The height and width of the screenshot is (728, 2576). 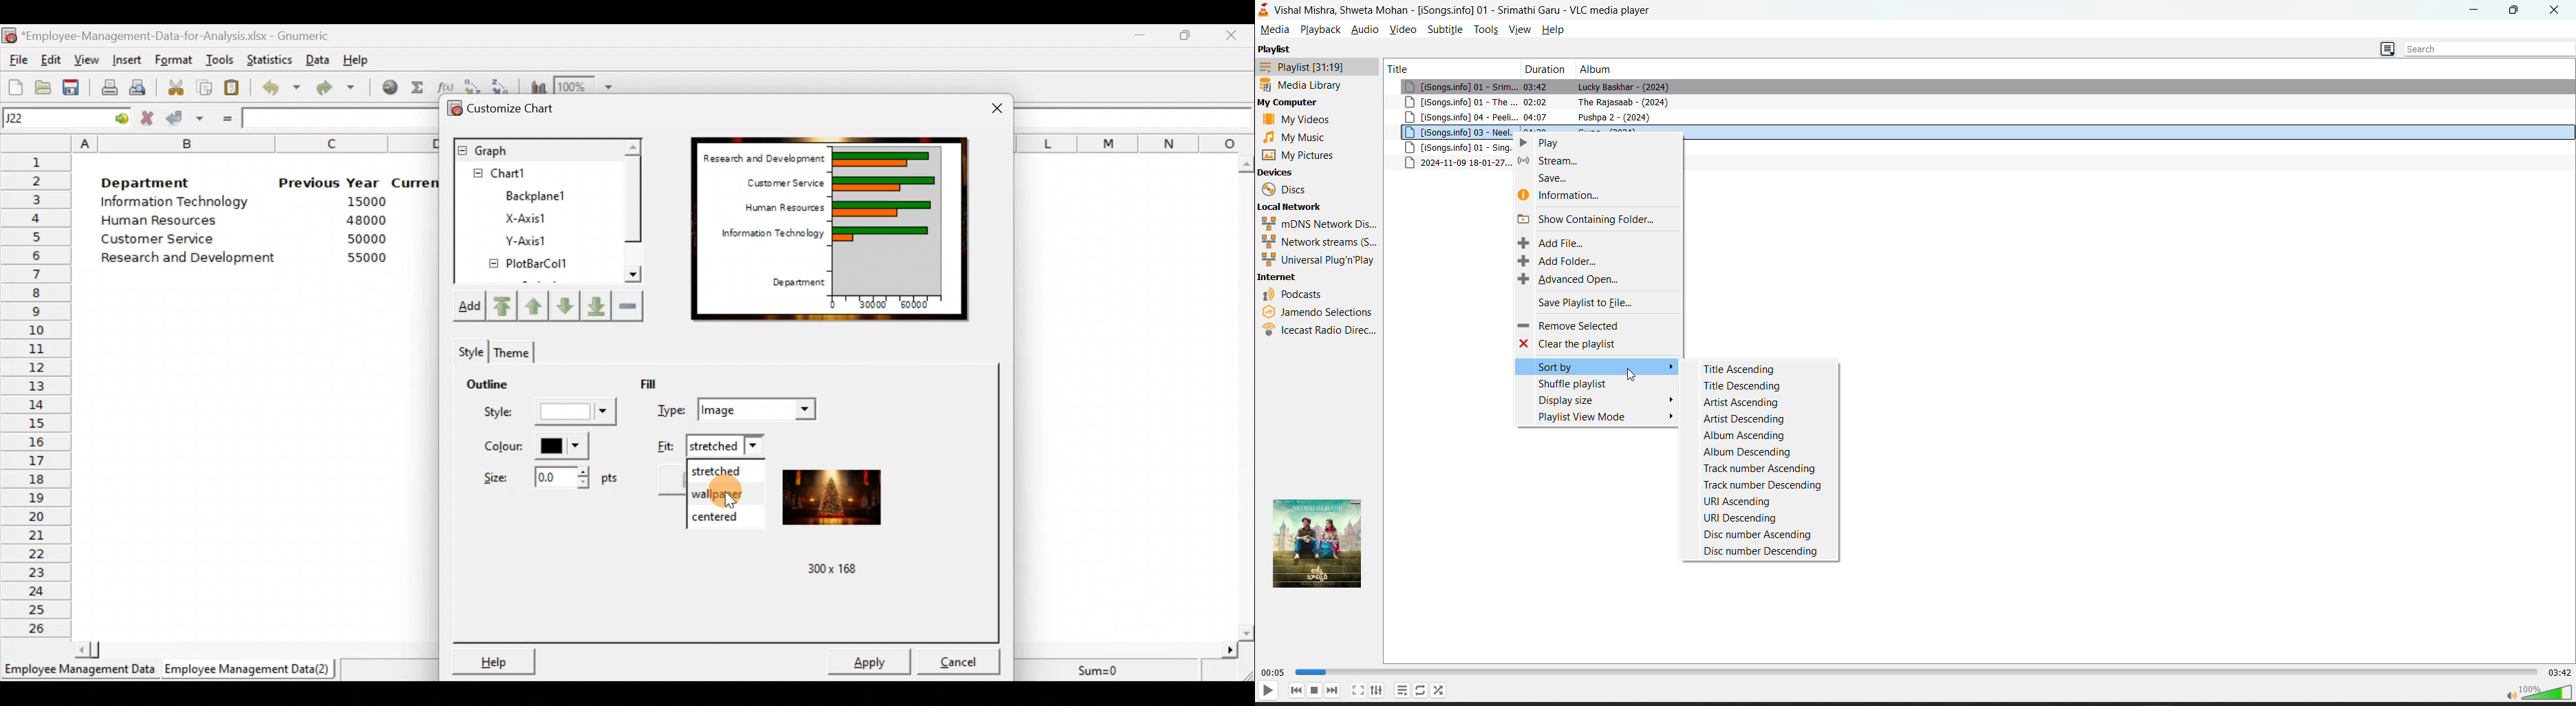 What do you see at coordinates (250, 669) in the screenshot?
I see `Employee Management Data (2)` at bounding box center [250, 669].